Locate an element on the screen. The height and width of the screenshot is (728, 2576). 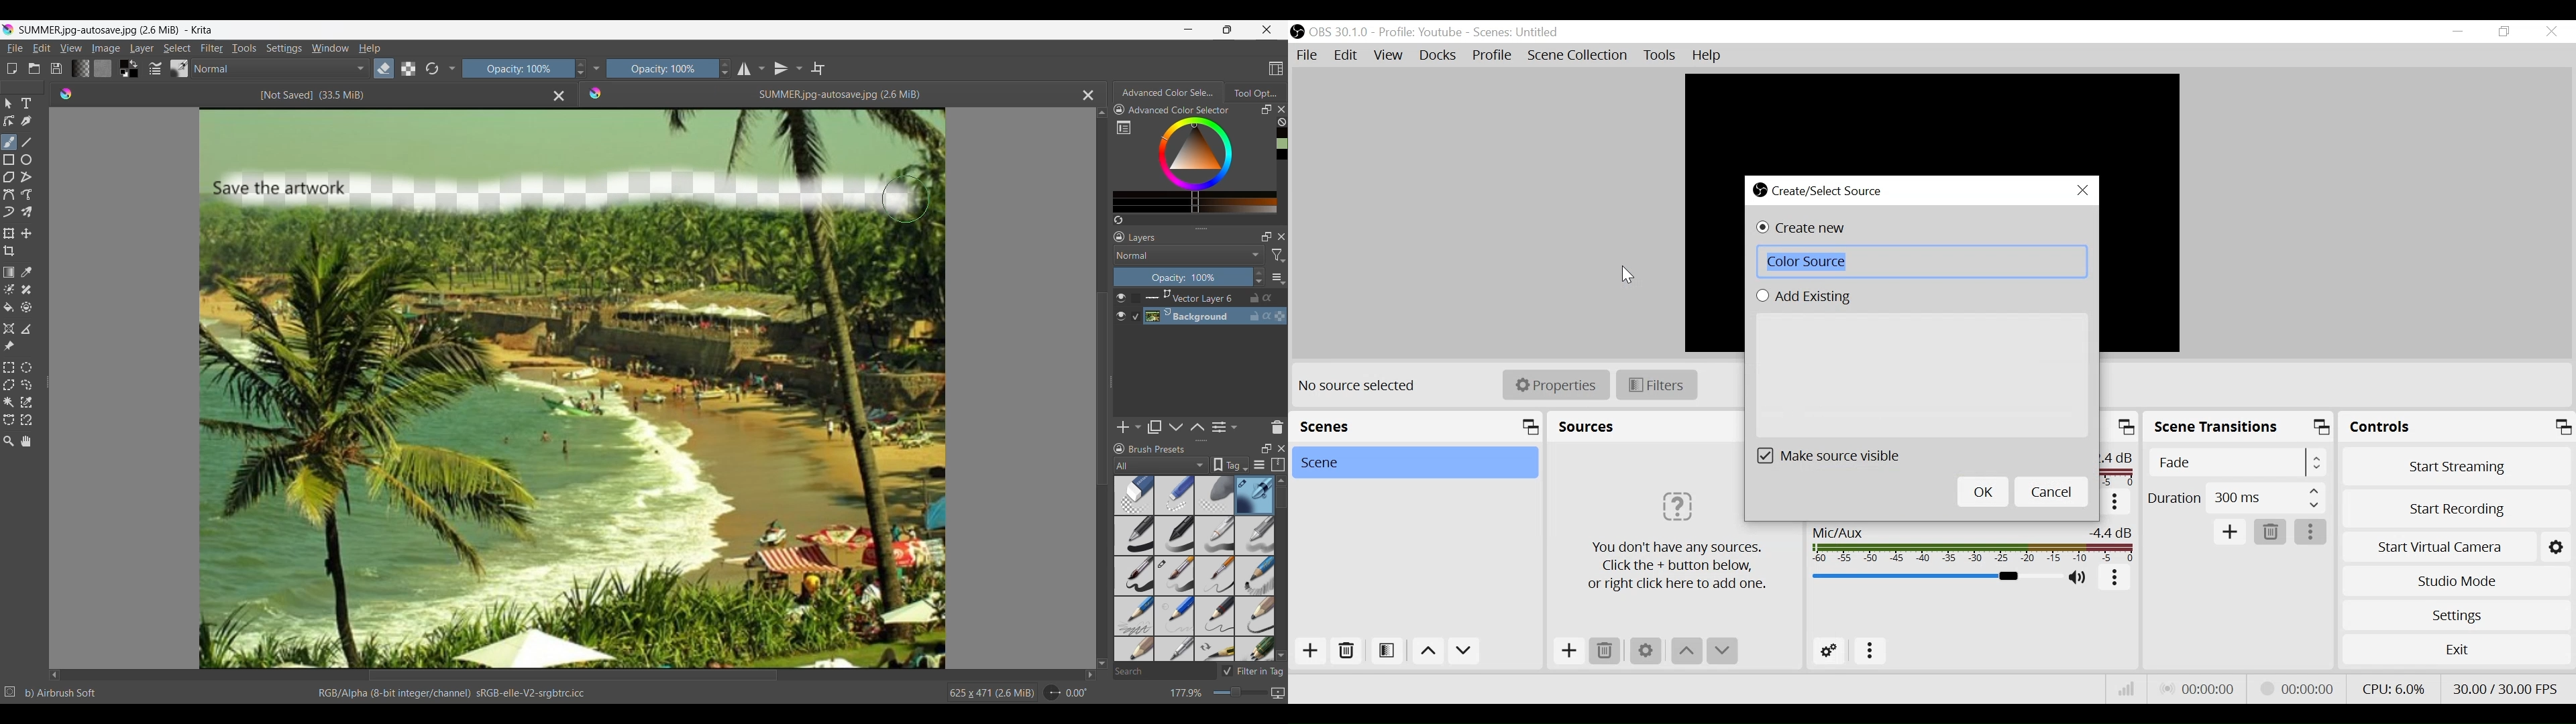
more options is located at coordinates (2115, 580).